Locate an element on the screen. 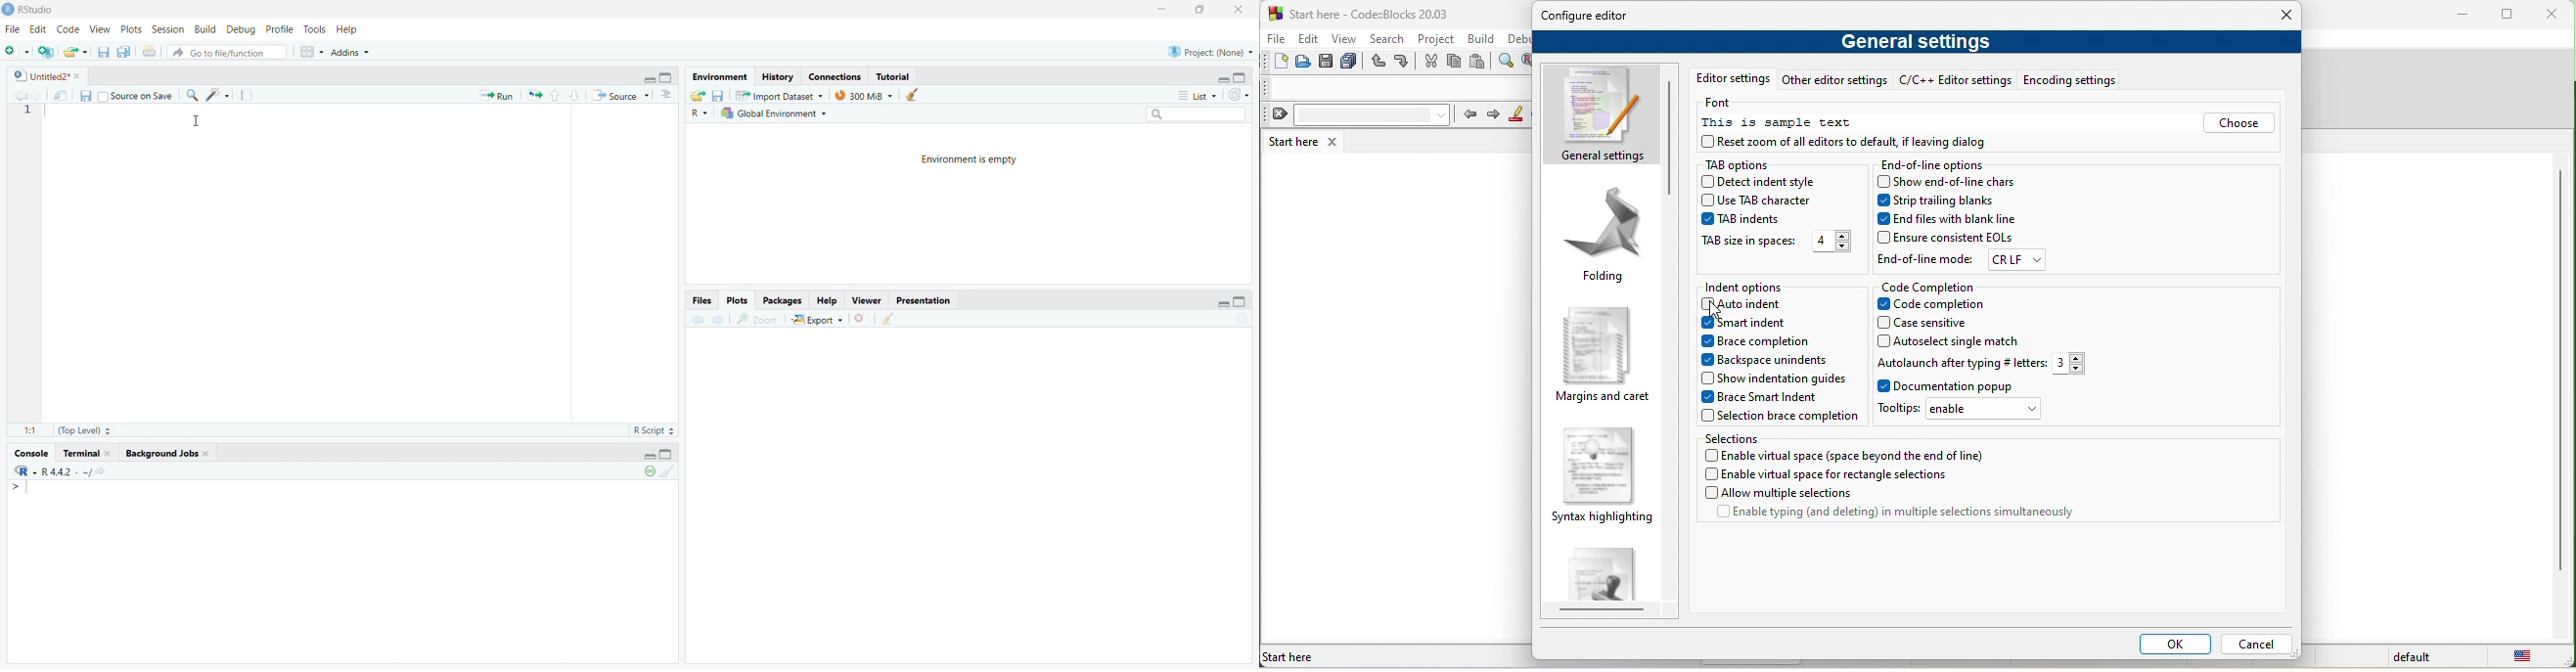 The image size is (2576, 672). new file is located at coordinates (15, 51).